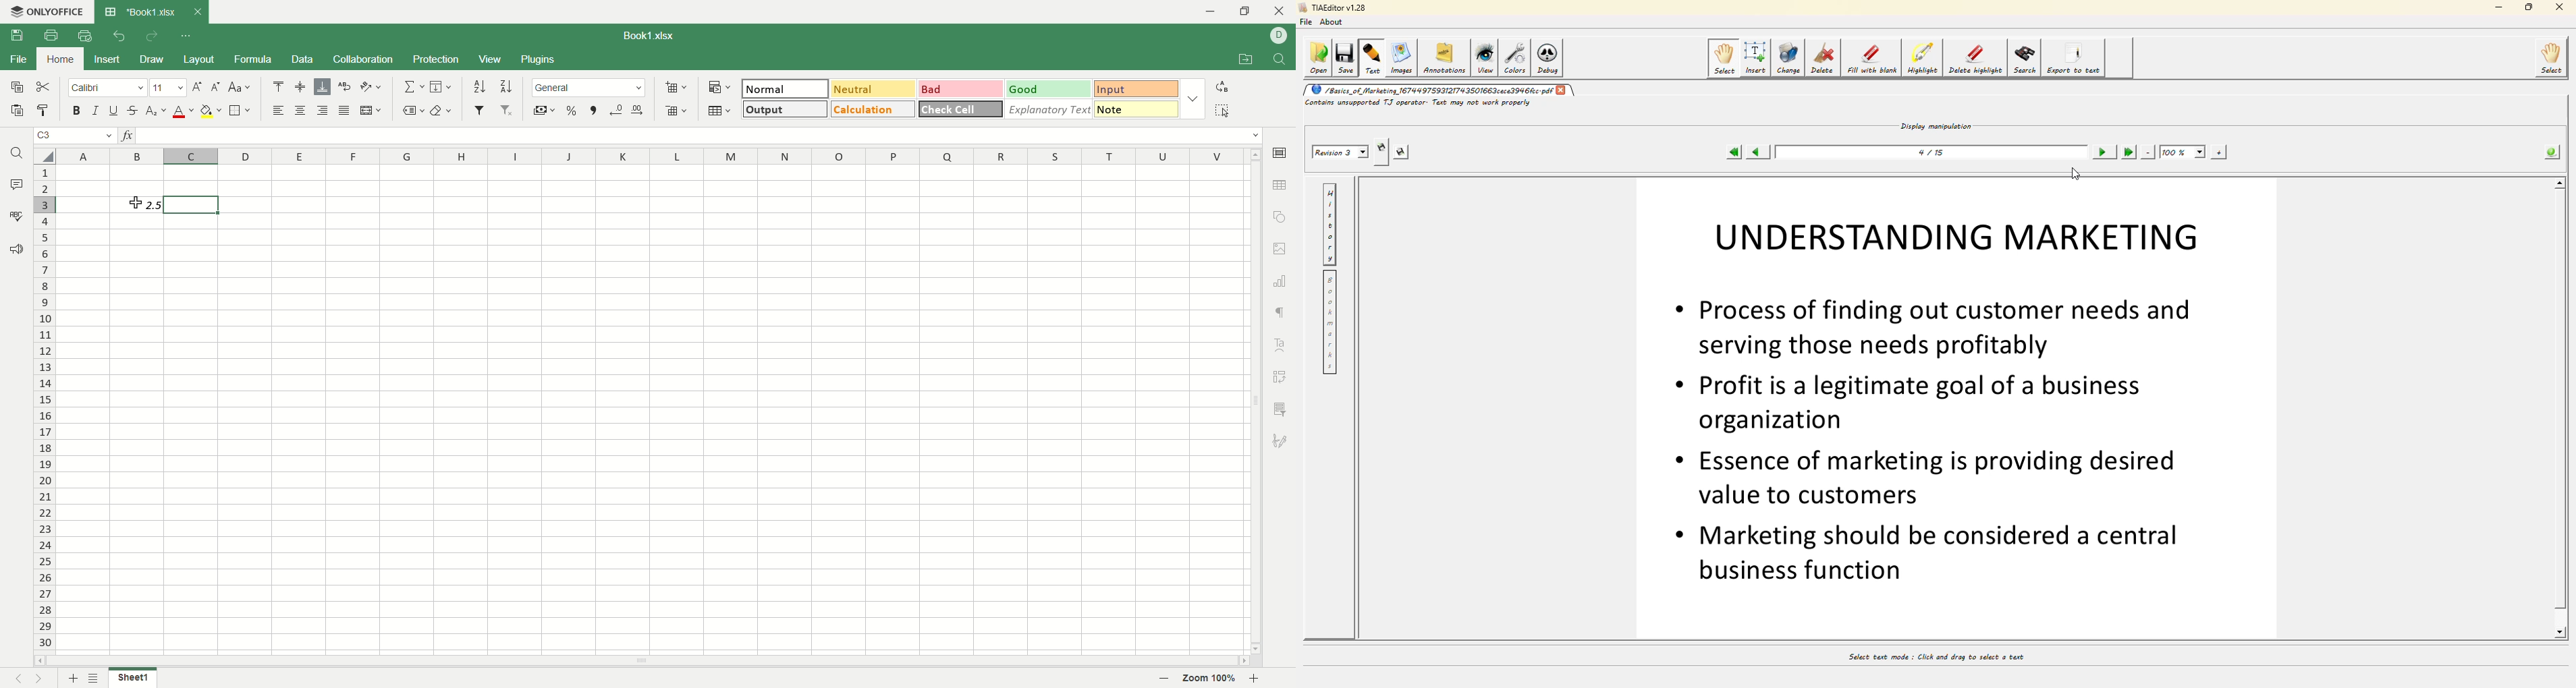 This screenshot has width=2576, height=700. I want to click on good, so click(1050, 90).